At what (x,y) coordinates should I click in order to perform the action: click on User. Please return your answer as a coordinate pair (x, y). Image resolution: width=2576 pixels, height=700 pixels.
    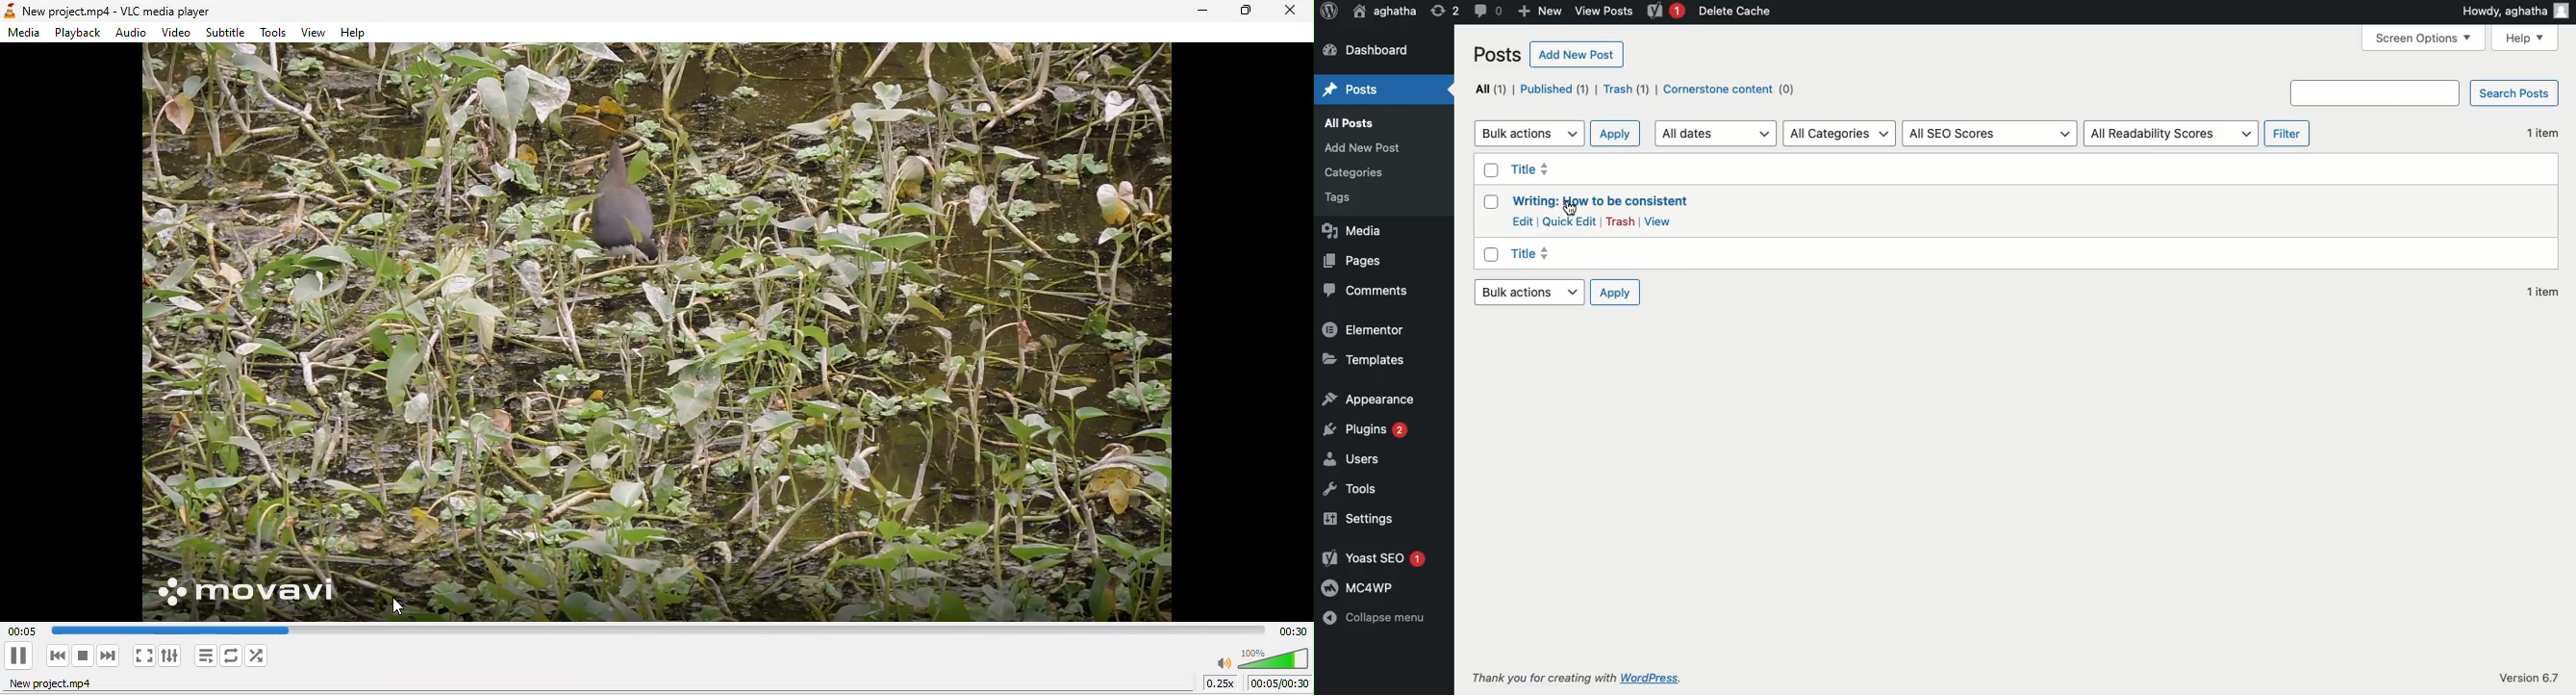
    Looking at the image, I should click on (1383, 12).